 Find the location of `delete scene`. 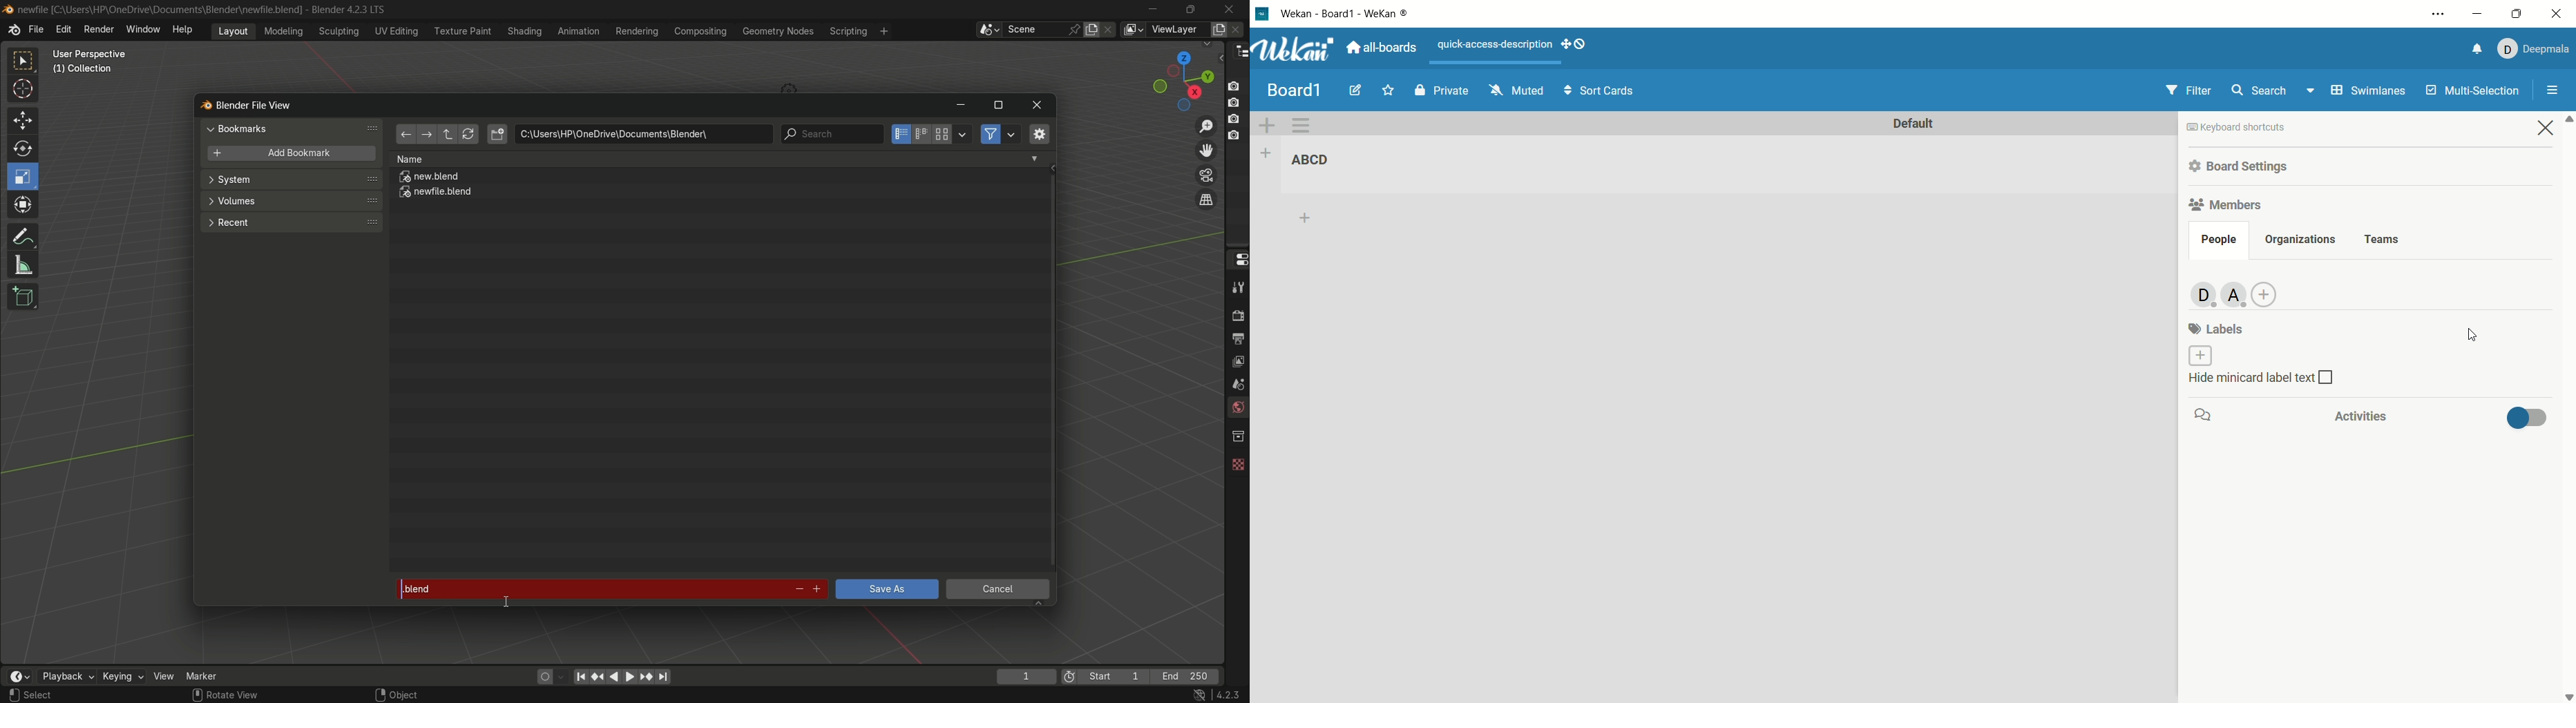

delete scene is located at coordinates (1110, 29).